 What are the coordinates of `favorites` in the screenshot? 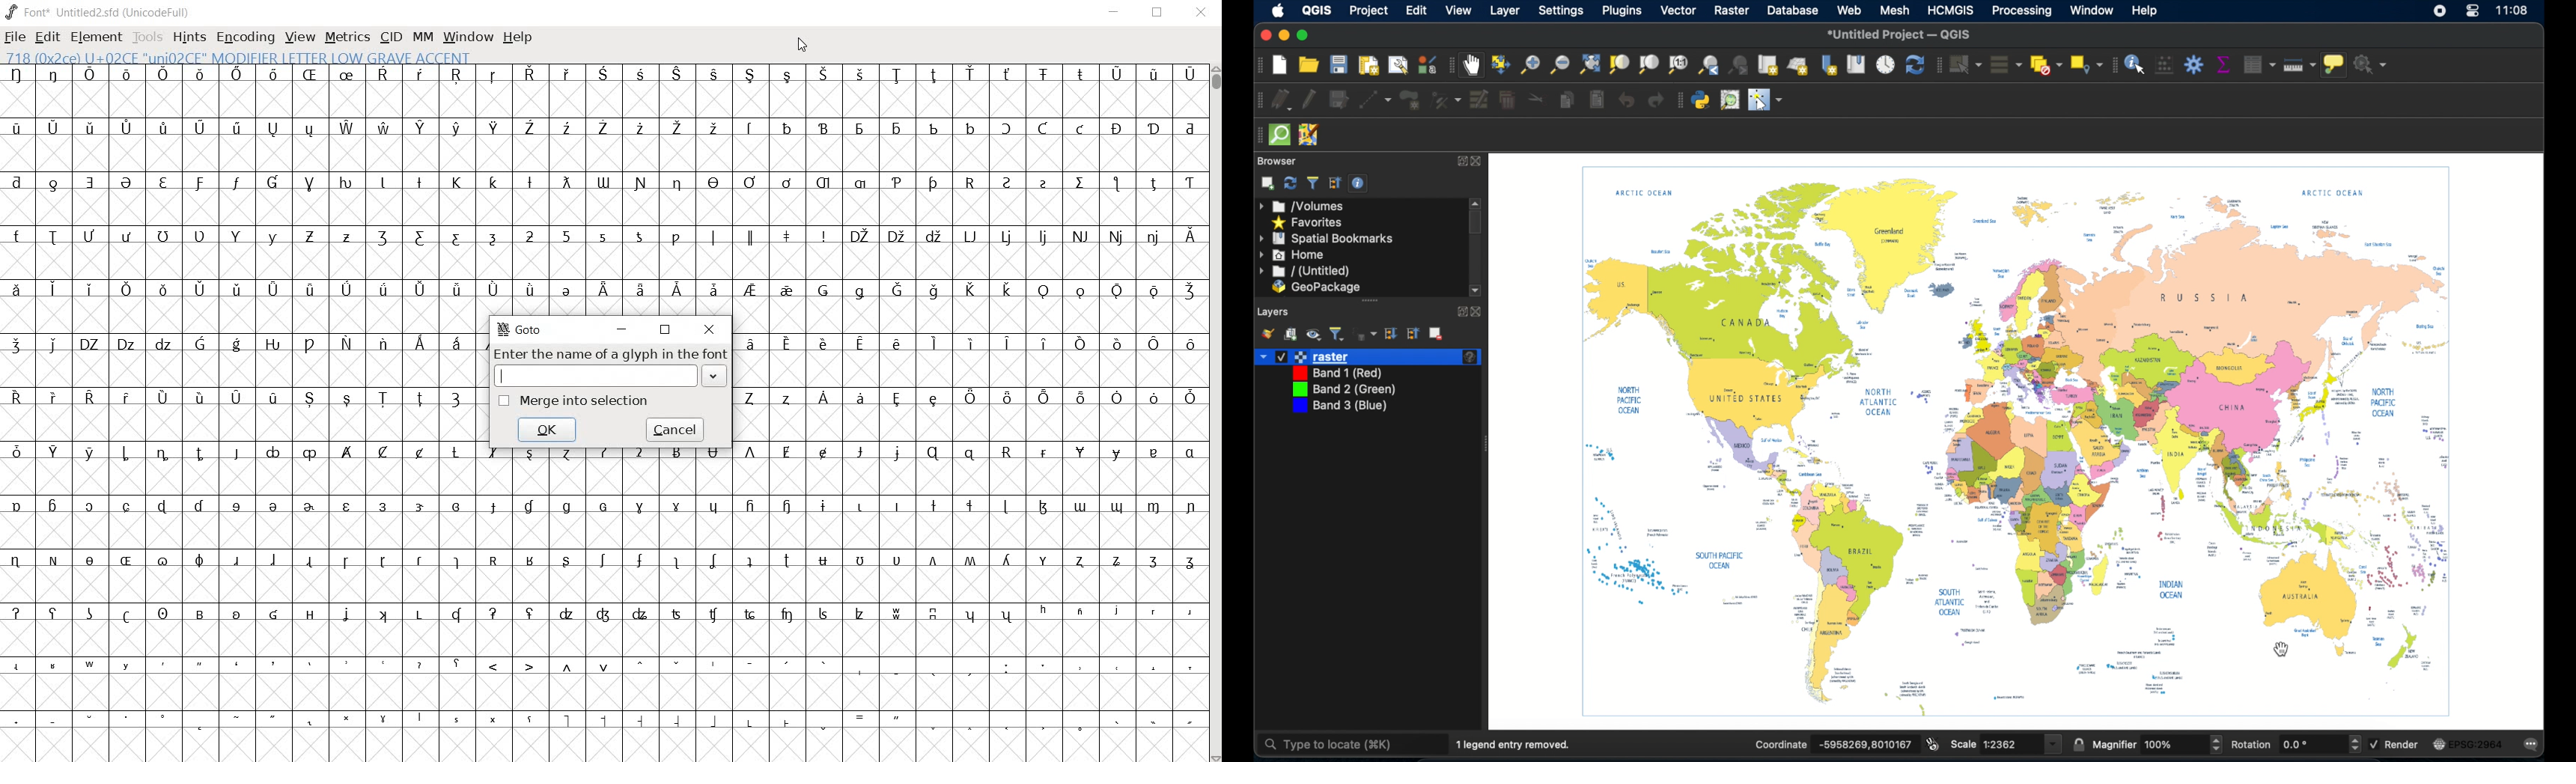 It's located at (1309, 222).